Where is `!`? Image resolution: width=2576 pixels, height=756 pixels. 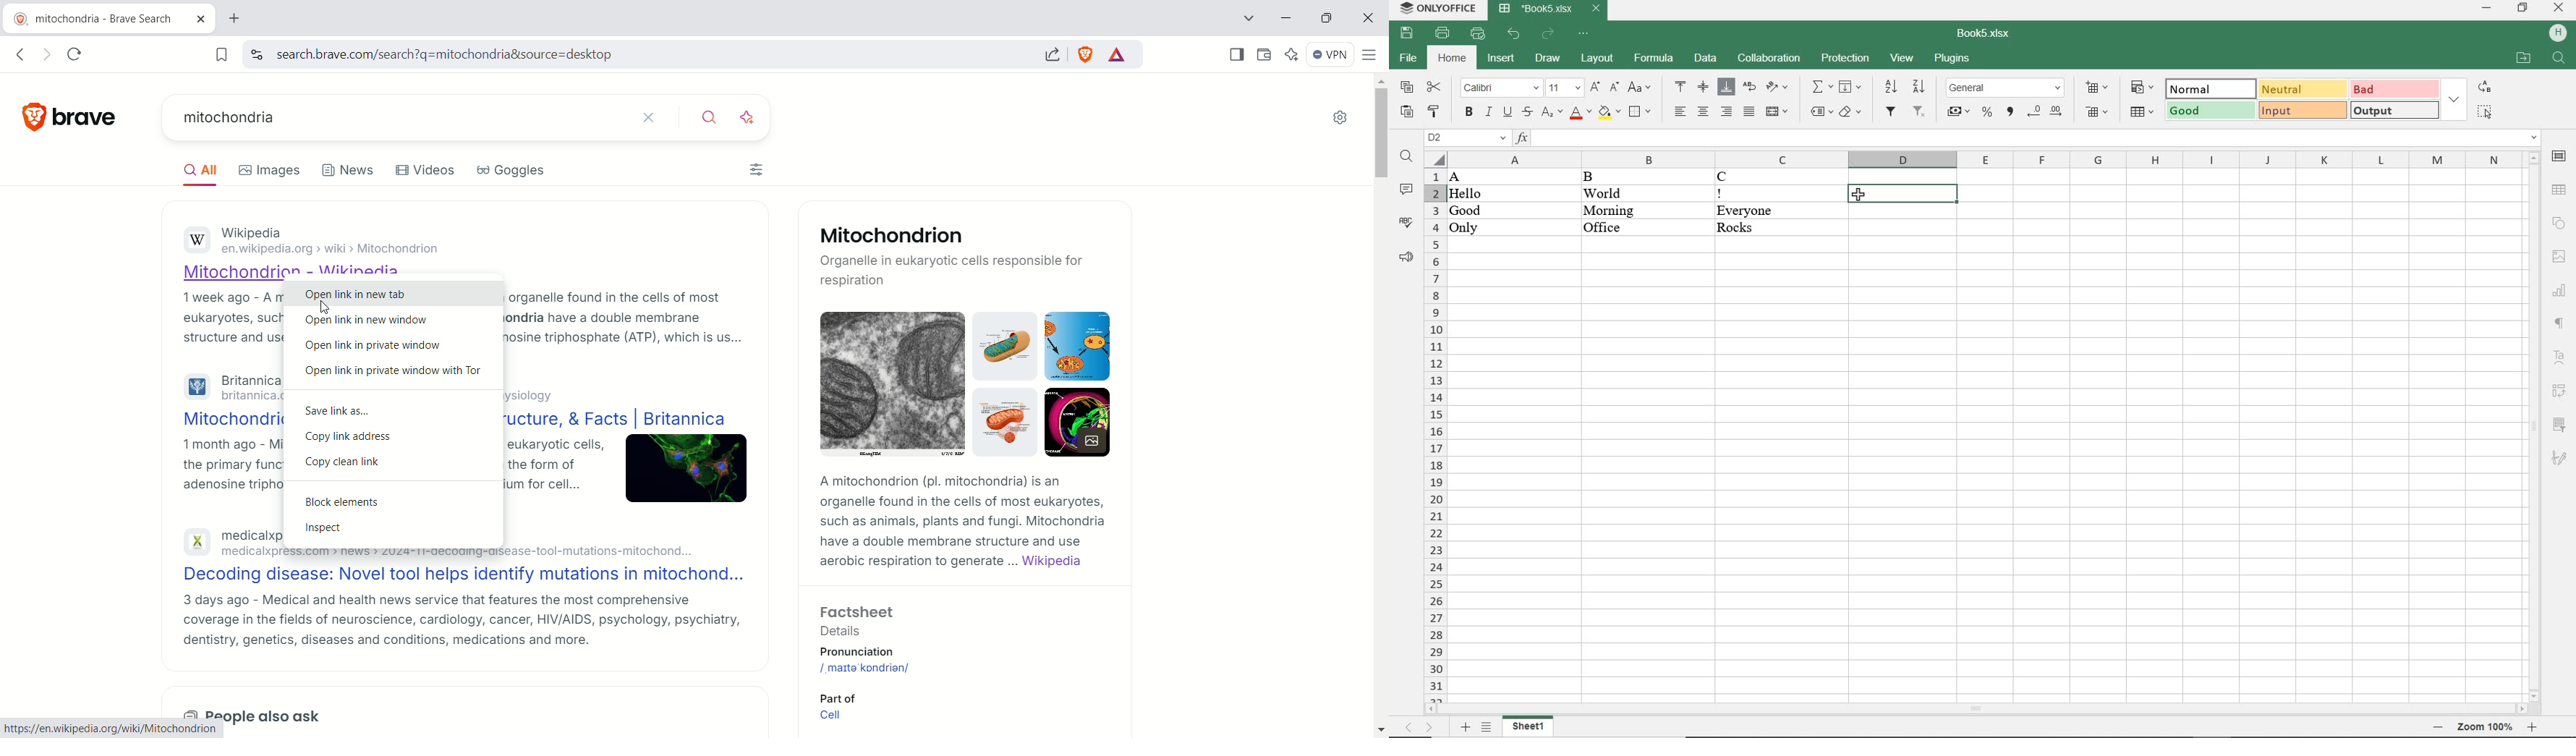 ! is located at coordinates (1764, 194).